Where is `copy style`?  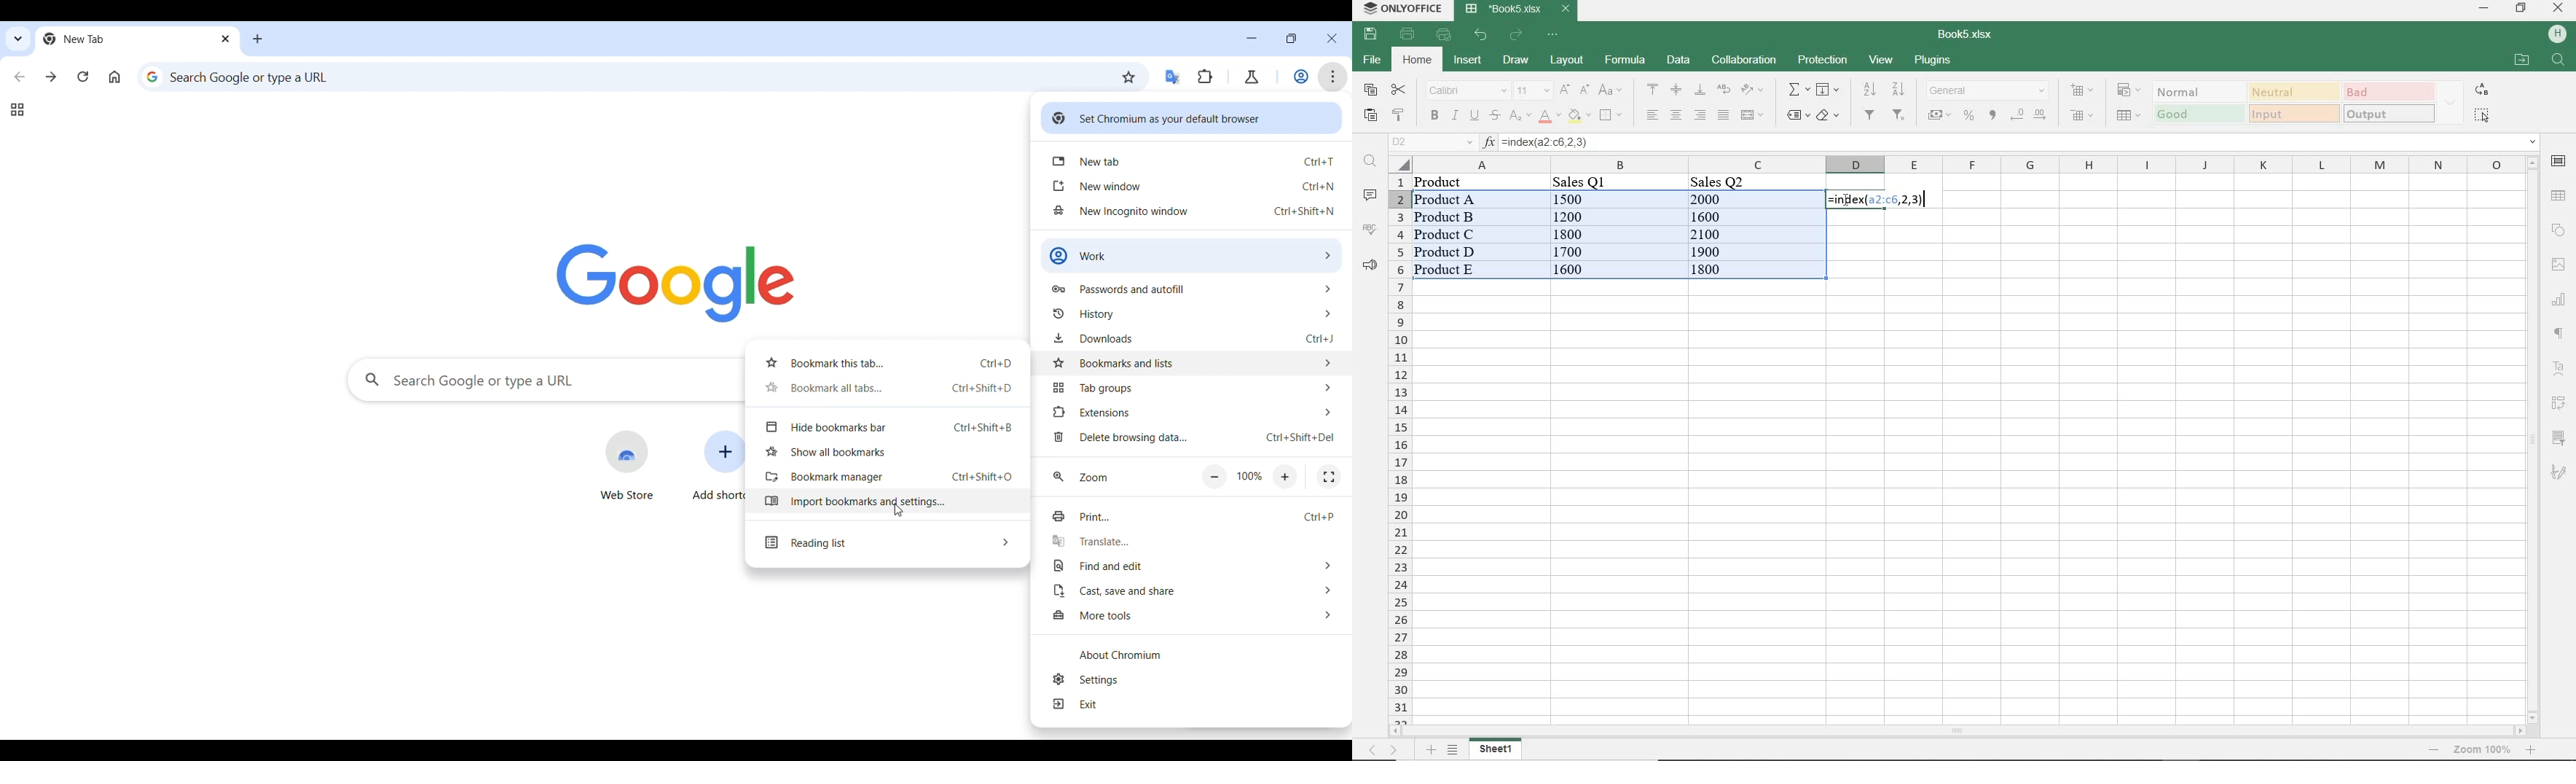 copy style is located at coordinates (1397, 115).